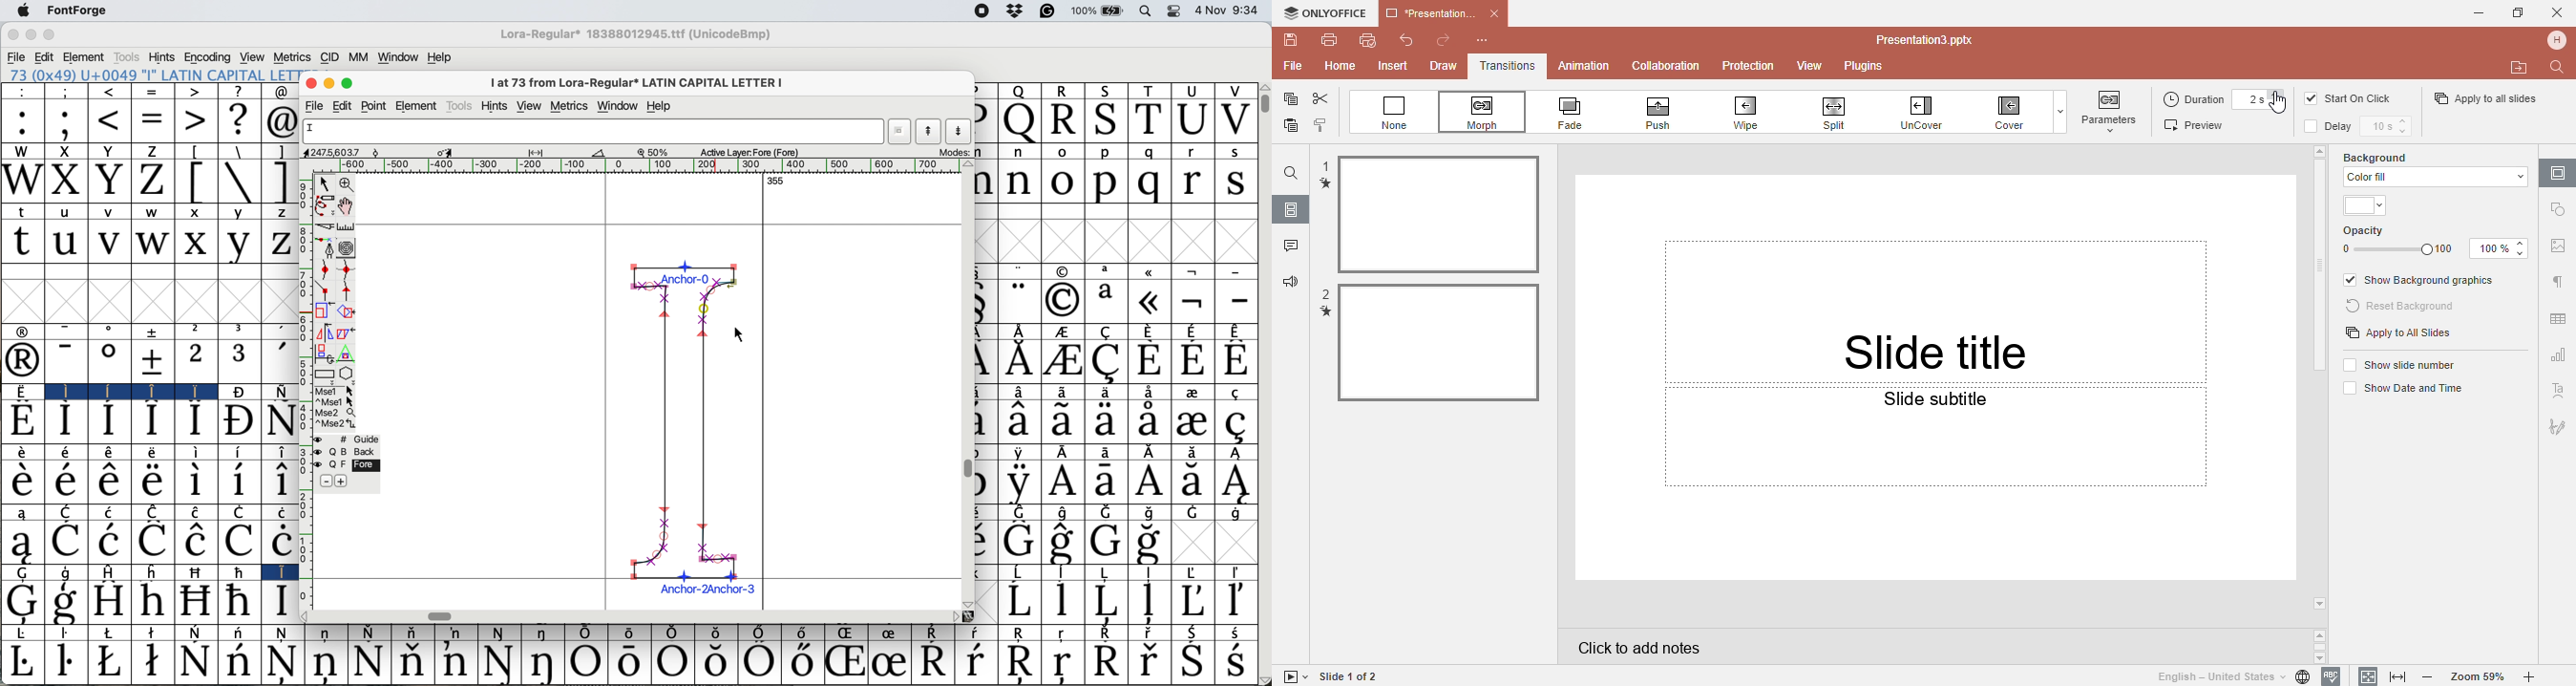 The image size is (2576, 700). Describe the element at coordinates (1290, 247) in the screenshot. I see `Comments` at that location.